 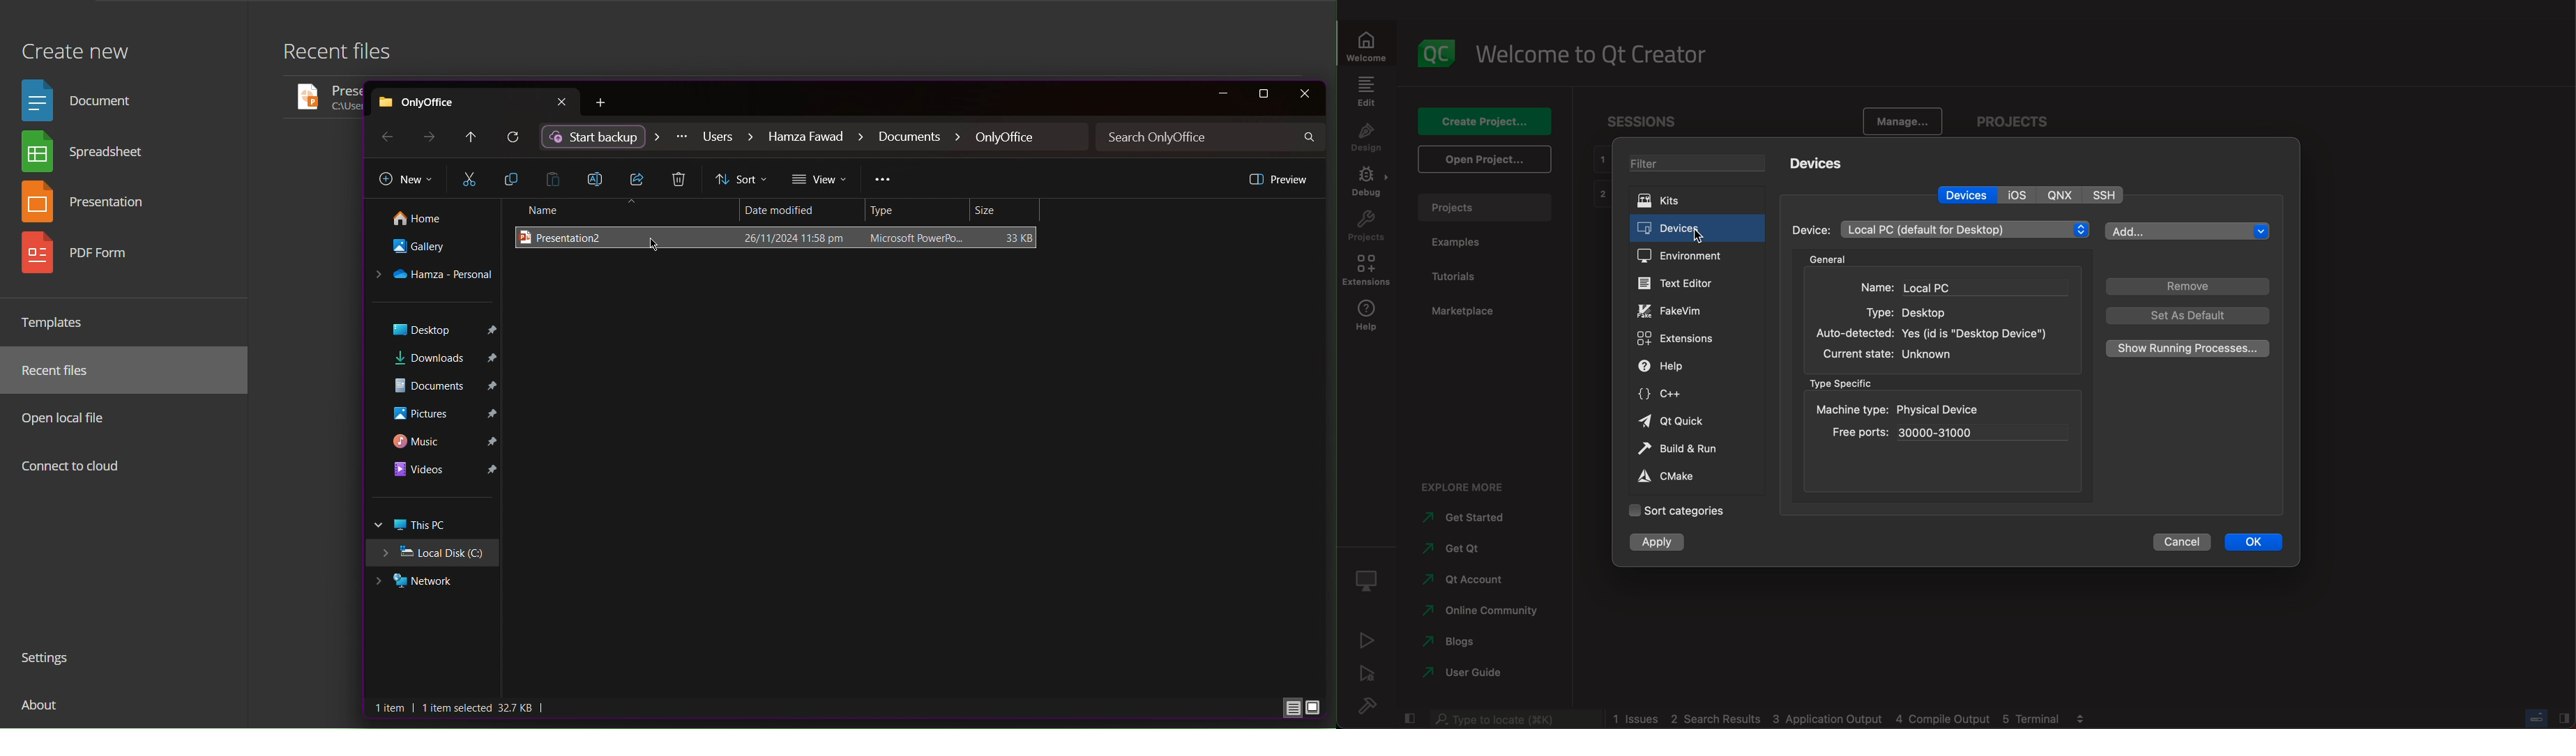 I want to click on This PC, so click(x=435, y=525).